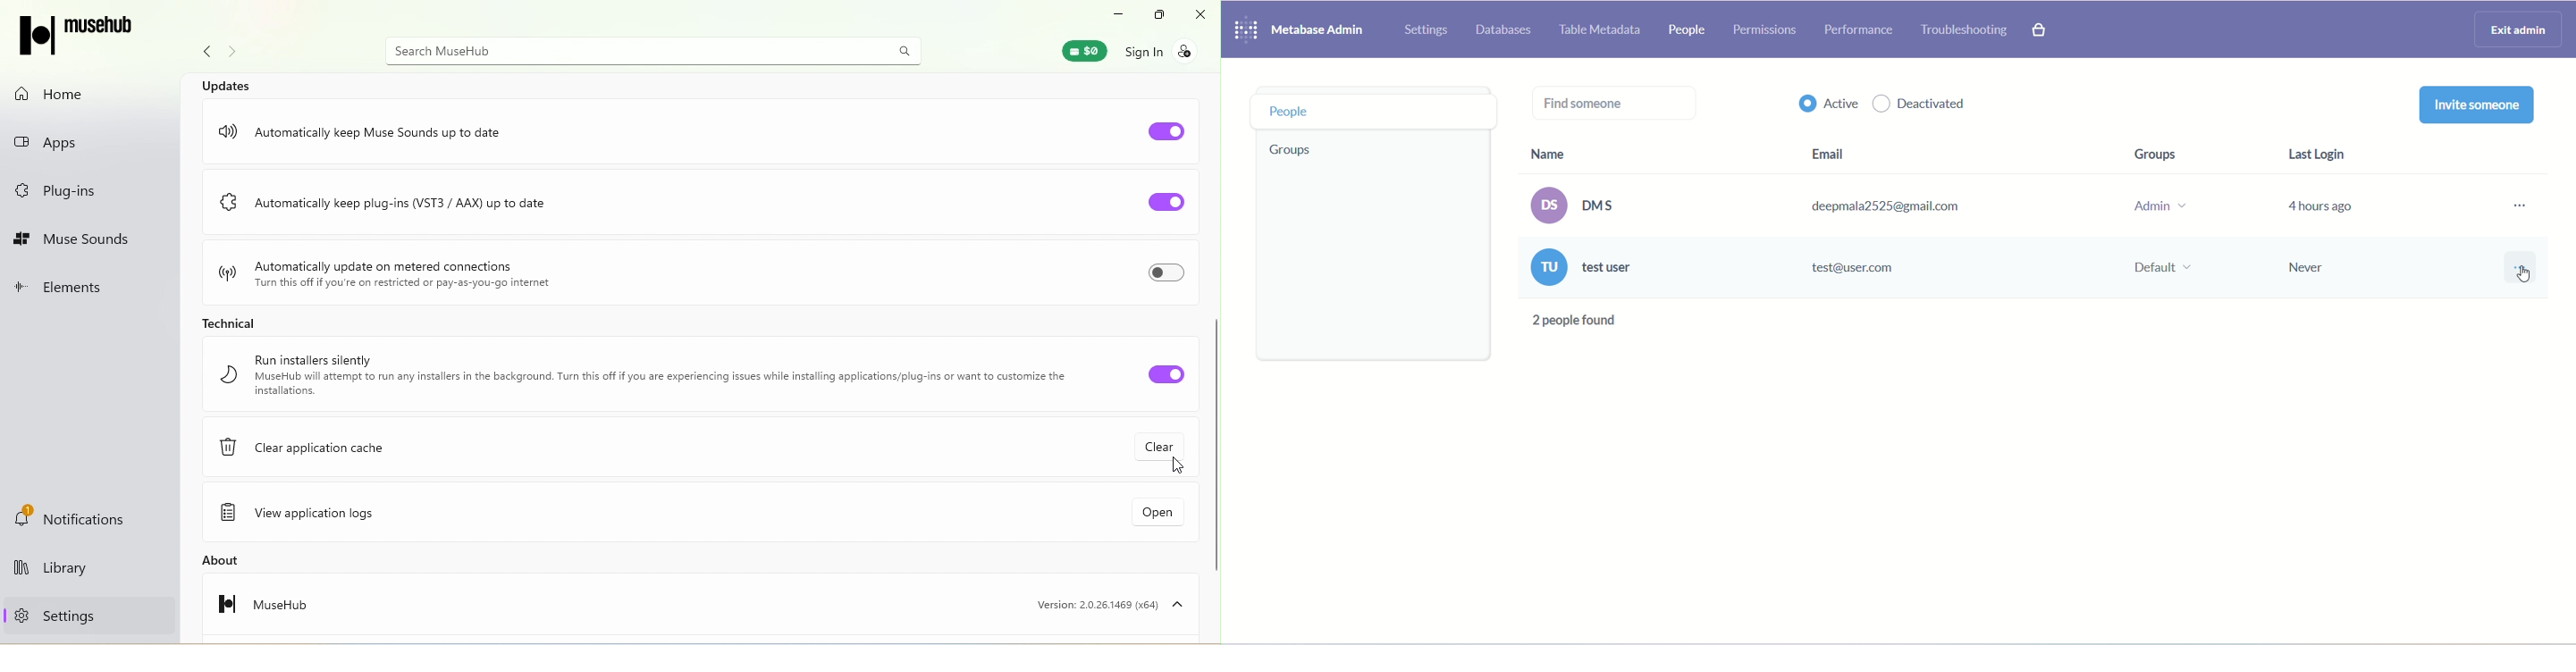 This screenshot has height=672, width=2576. Describe the element at coordinates (1169, 50) in the screenshot. I see `Sign In` at that location.